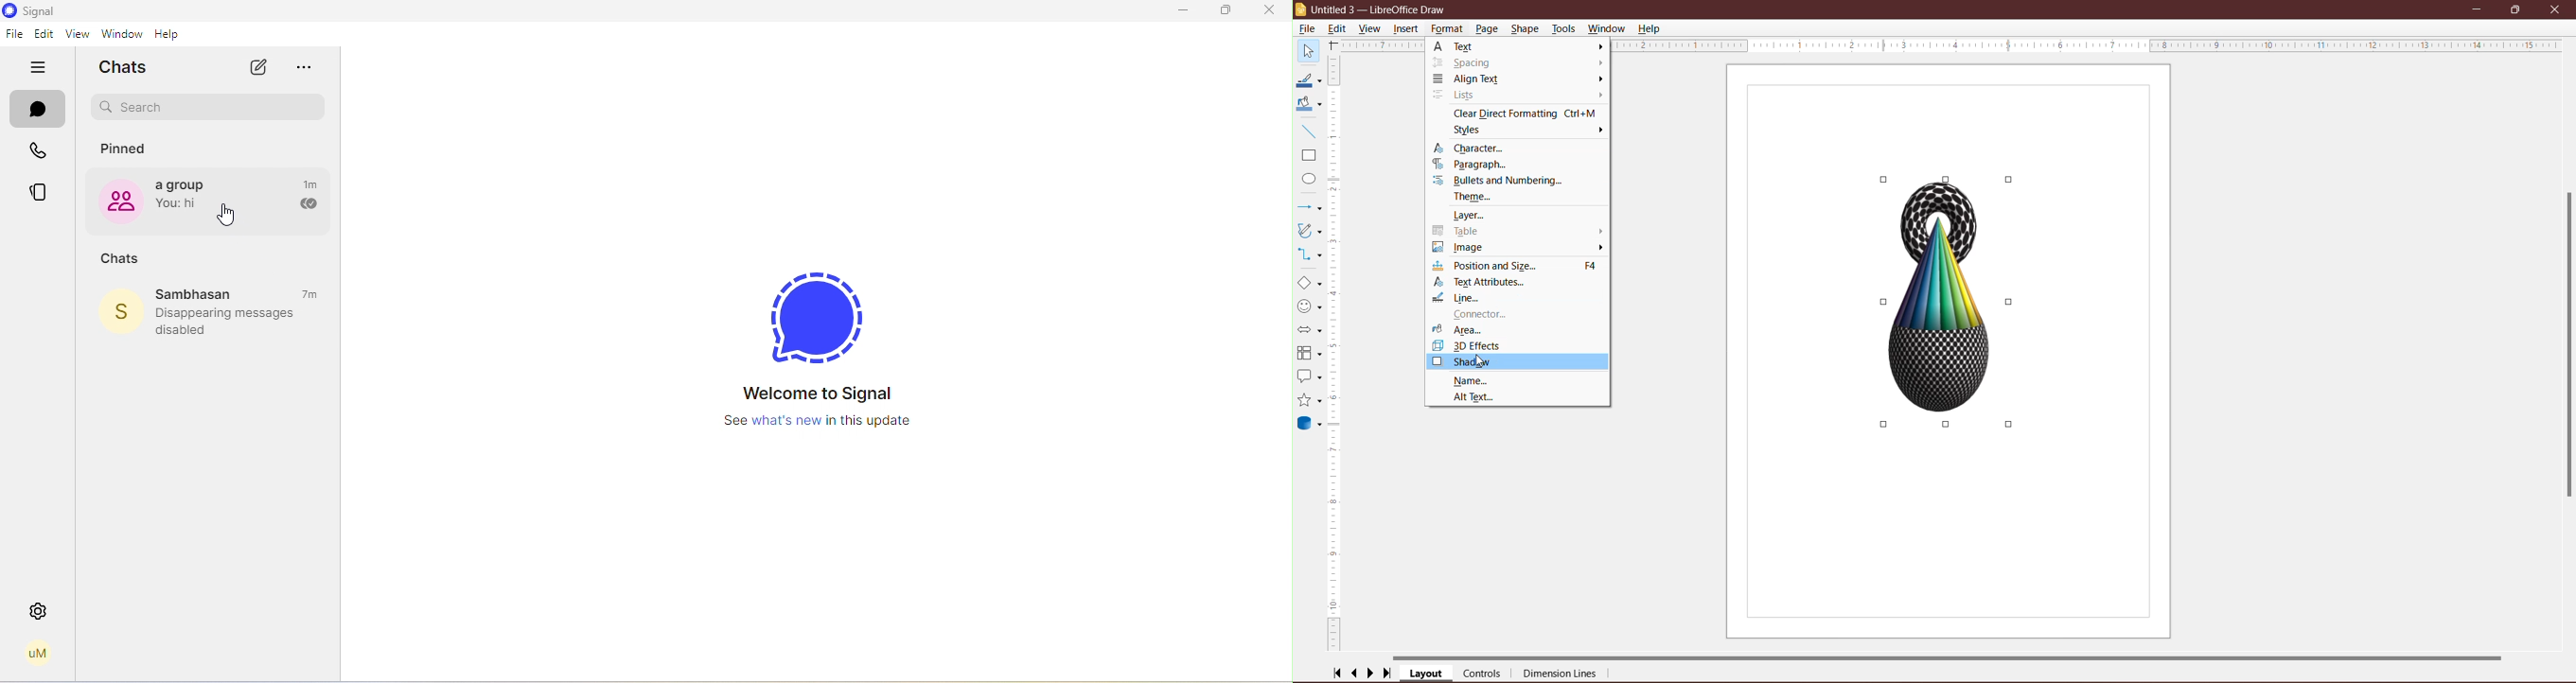 Image resolution: width=2576 pixels, height=700 pixels. I want to click on Character, so click(1476, 148).